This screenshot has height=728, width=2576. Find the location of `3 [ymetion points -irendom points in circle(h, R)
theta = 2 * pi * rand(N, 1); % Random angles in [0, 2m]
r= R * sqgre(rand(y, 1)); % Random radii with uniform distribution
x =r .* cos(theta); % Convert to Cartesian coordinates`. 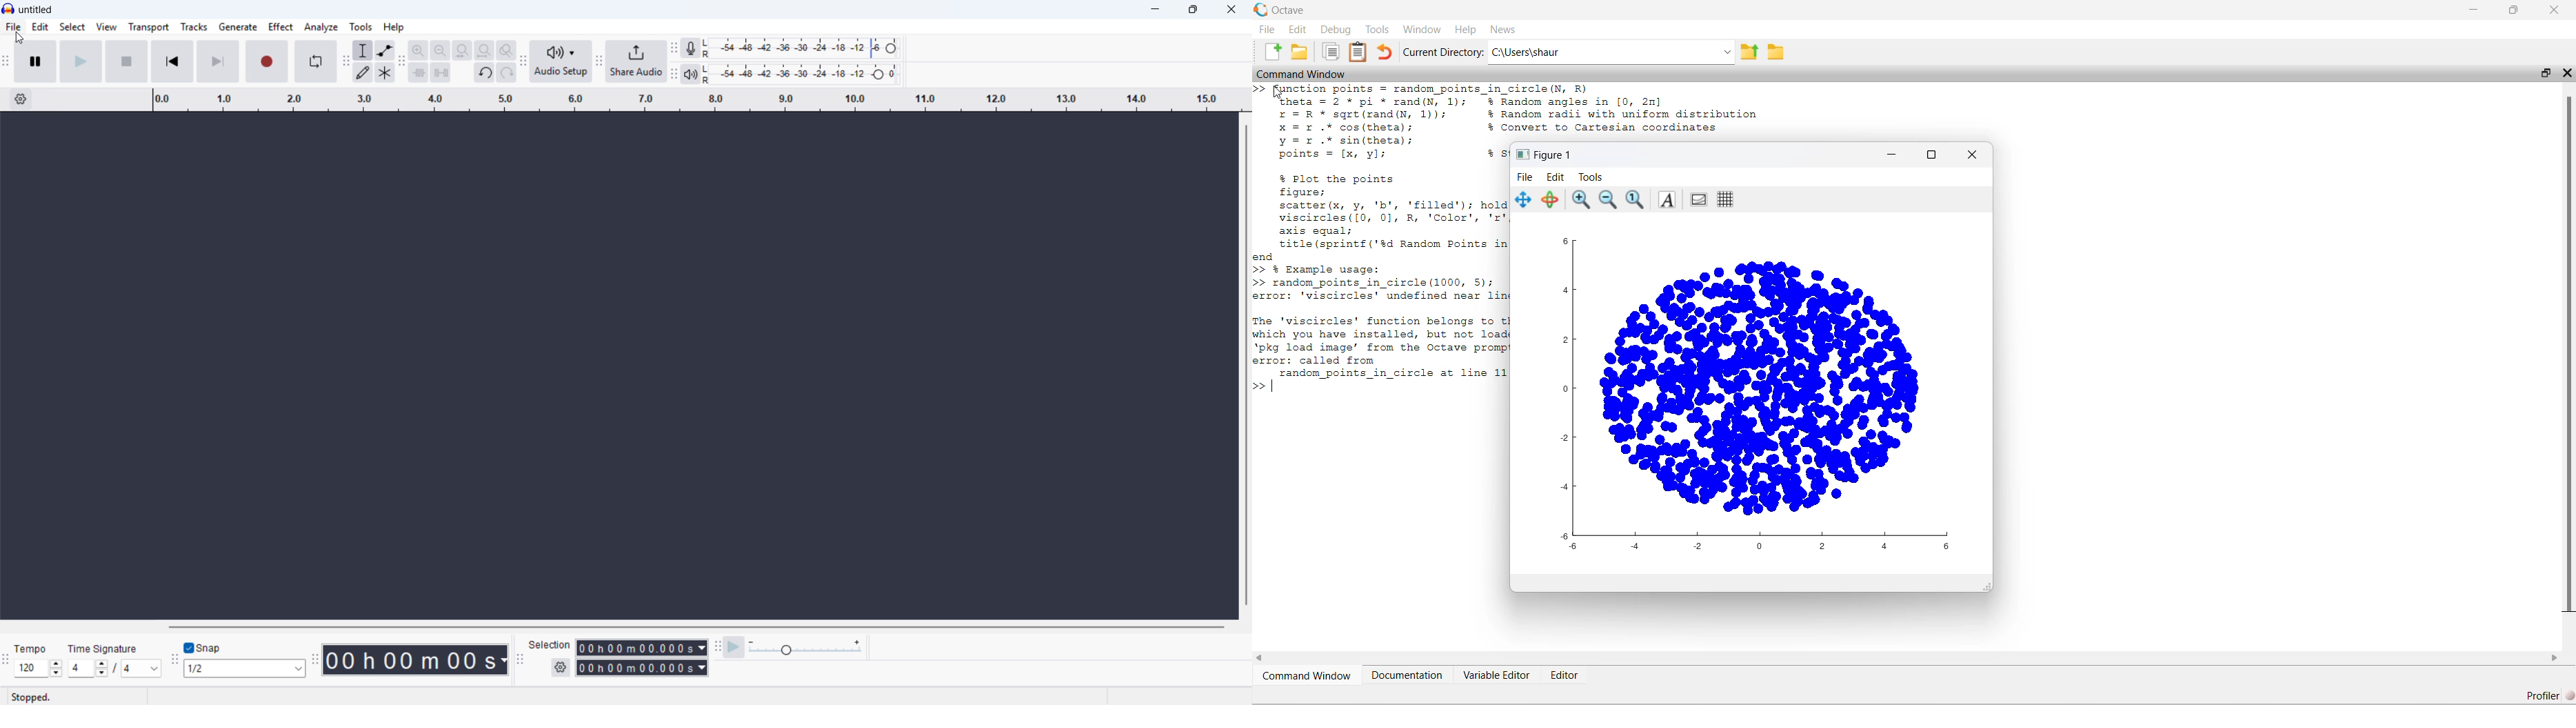

3 [ymetion points -irendom points in circle(h, R)
theta = 2 * pi * rand(N, 1); % Random angles in [0, 2m]
r= R * sqgre(rand(y, 1)); % Random radii with uniform distribution
x =r .* cos(theta); % Convert to Cartesian coordinates is located at coordinates (1511, 108).